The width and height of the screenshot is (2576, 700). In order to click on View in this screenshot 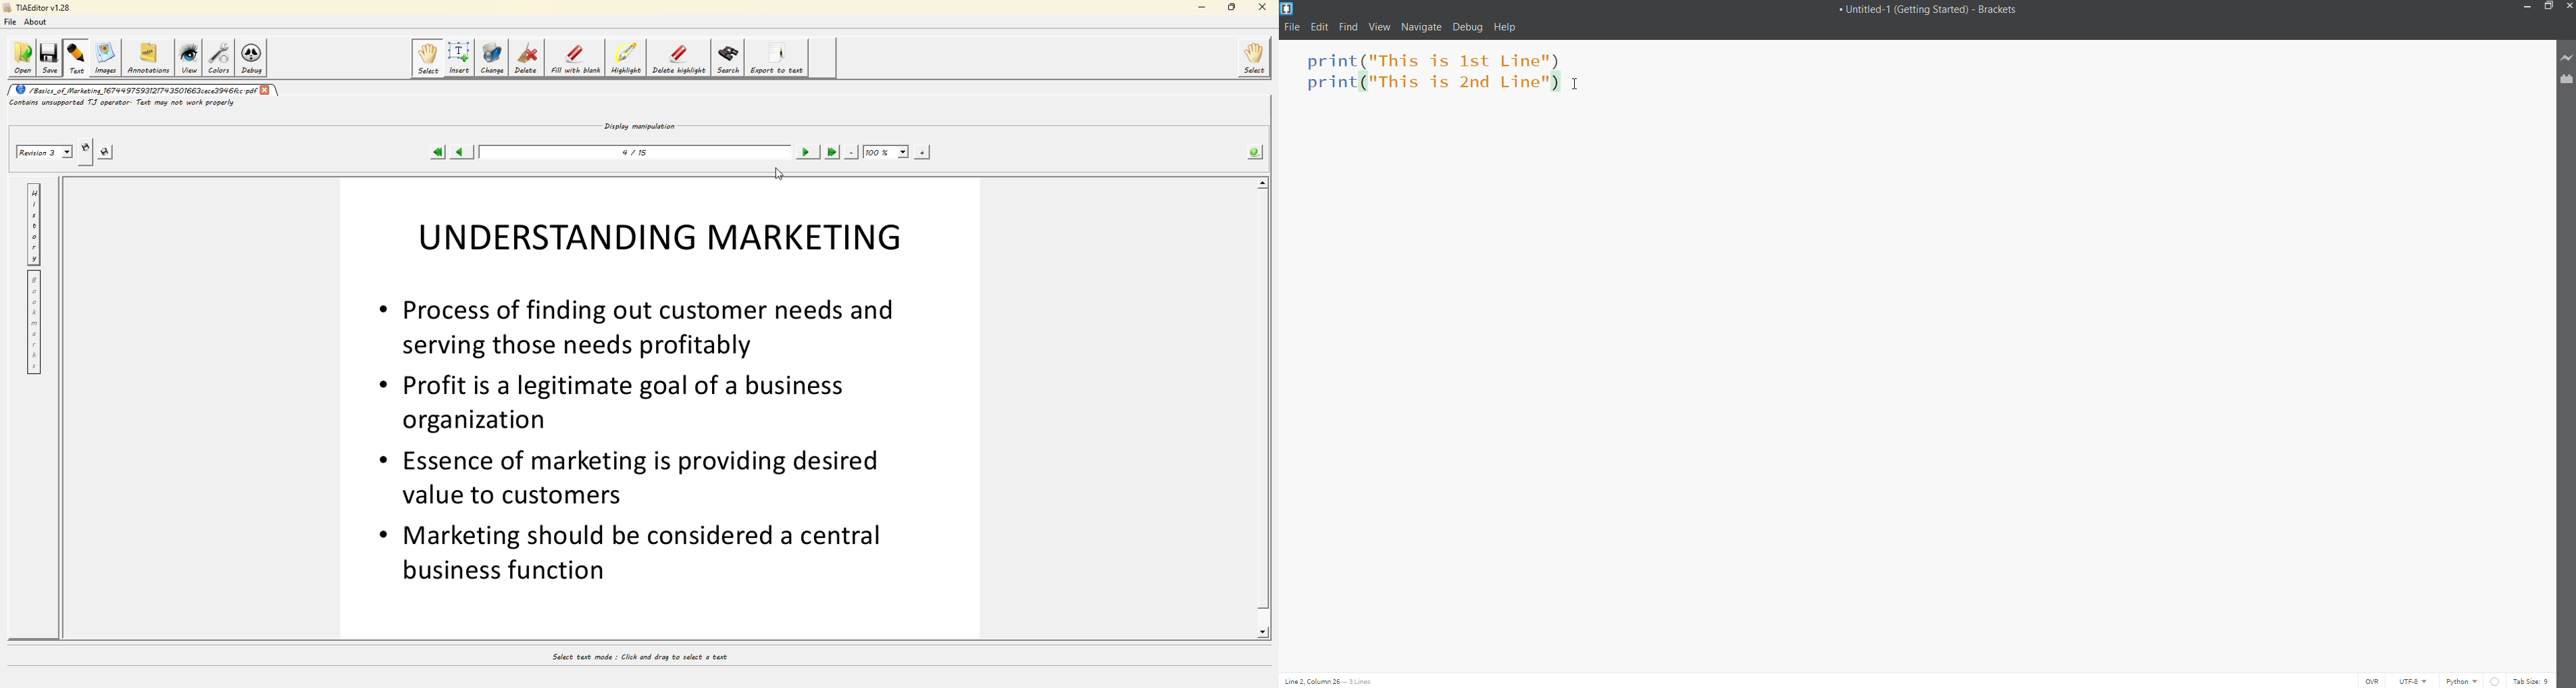, I will do `click(1379, 27)`.